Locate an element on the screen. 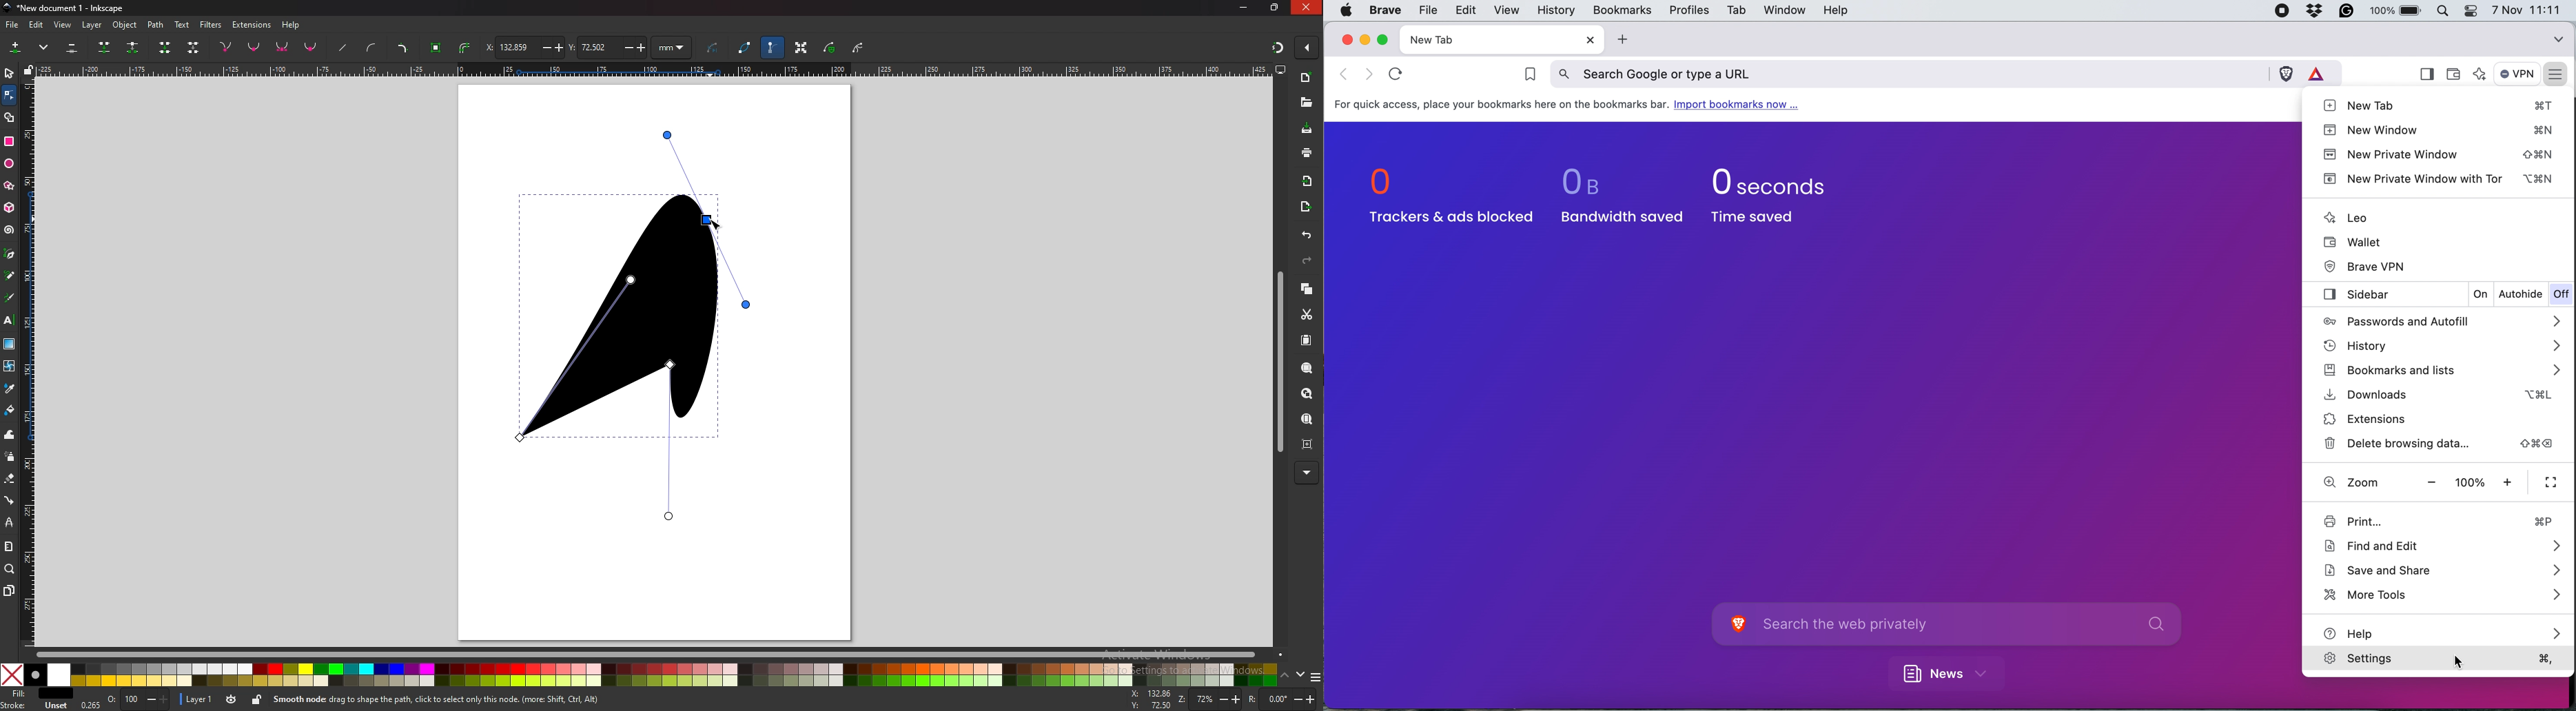  show mask is located at coordinates (829, 48).